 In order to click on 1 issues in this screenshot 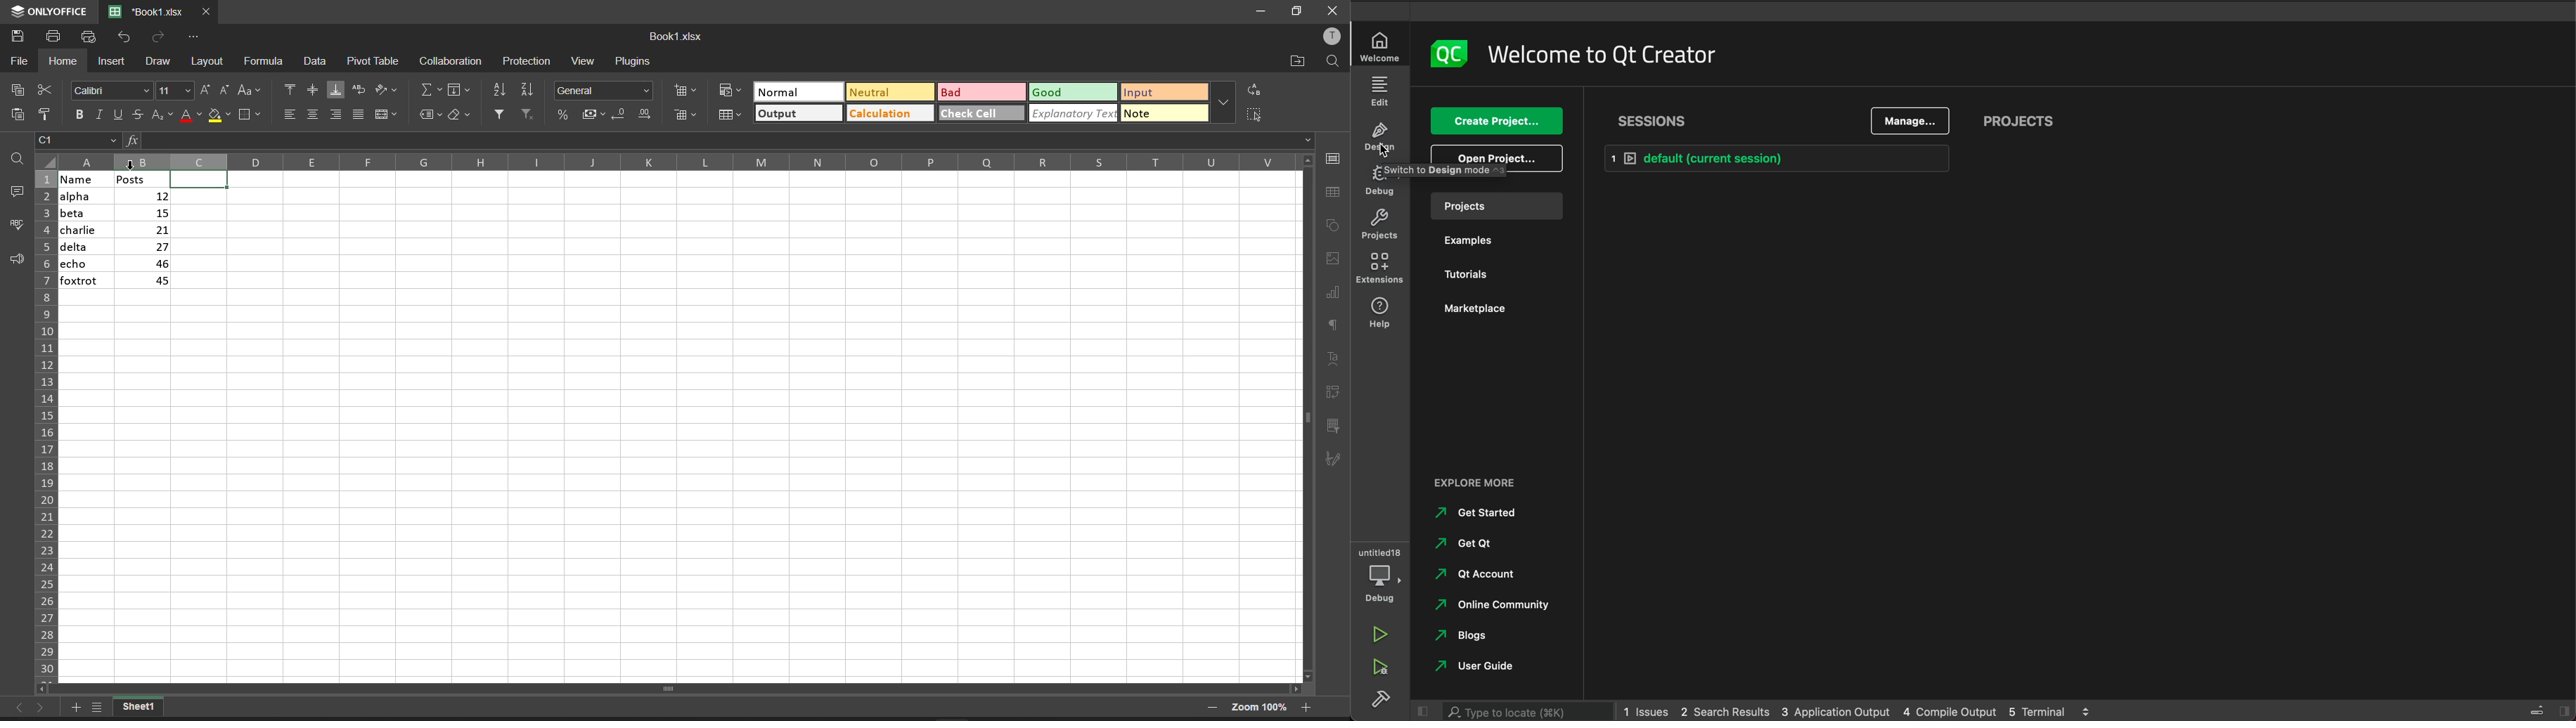, I will do `click(1647, 709)`.